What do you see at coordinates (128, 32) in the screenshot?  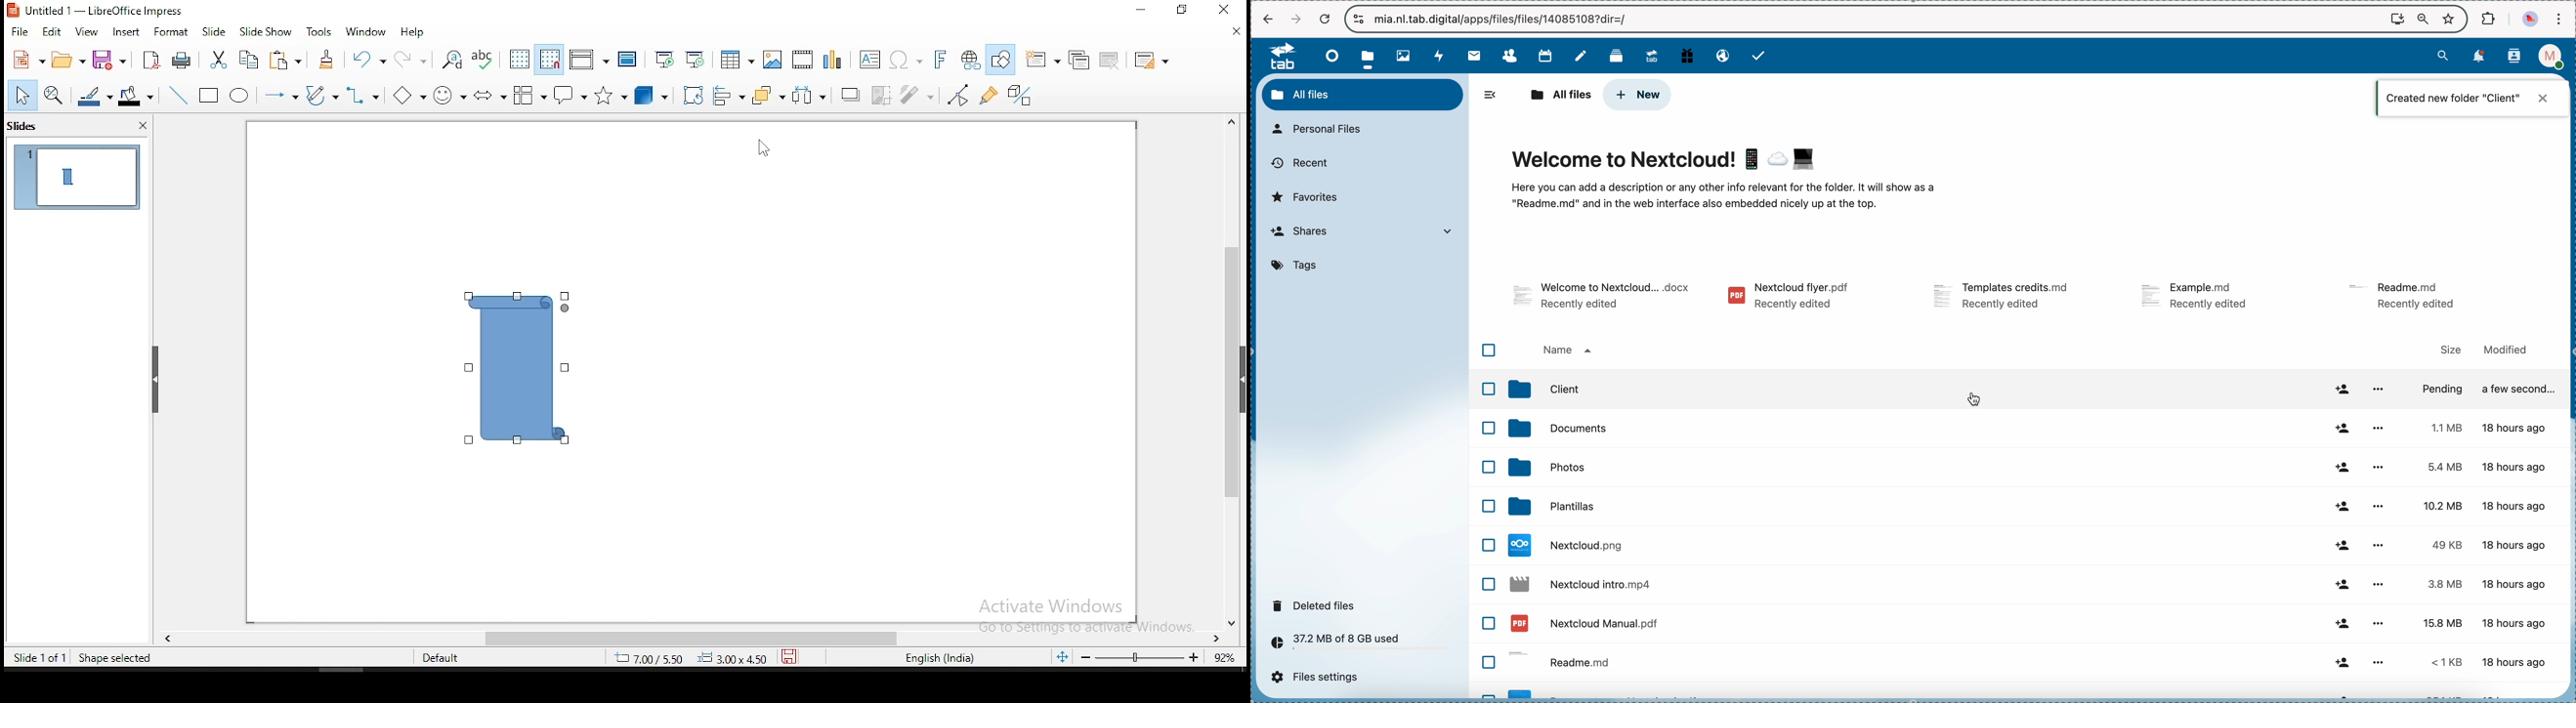 I see `insert` at bounding box center [128, 32].